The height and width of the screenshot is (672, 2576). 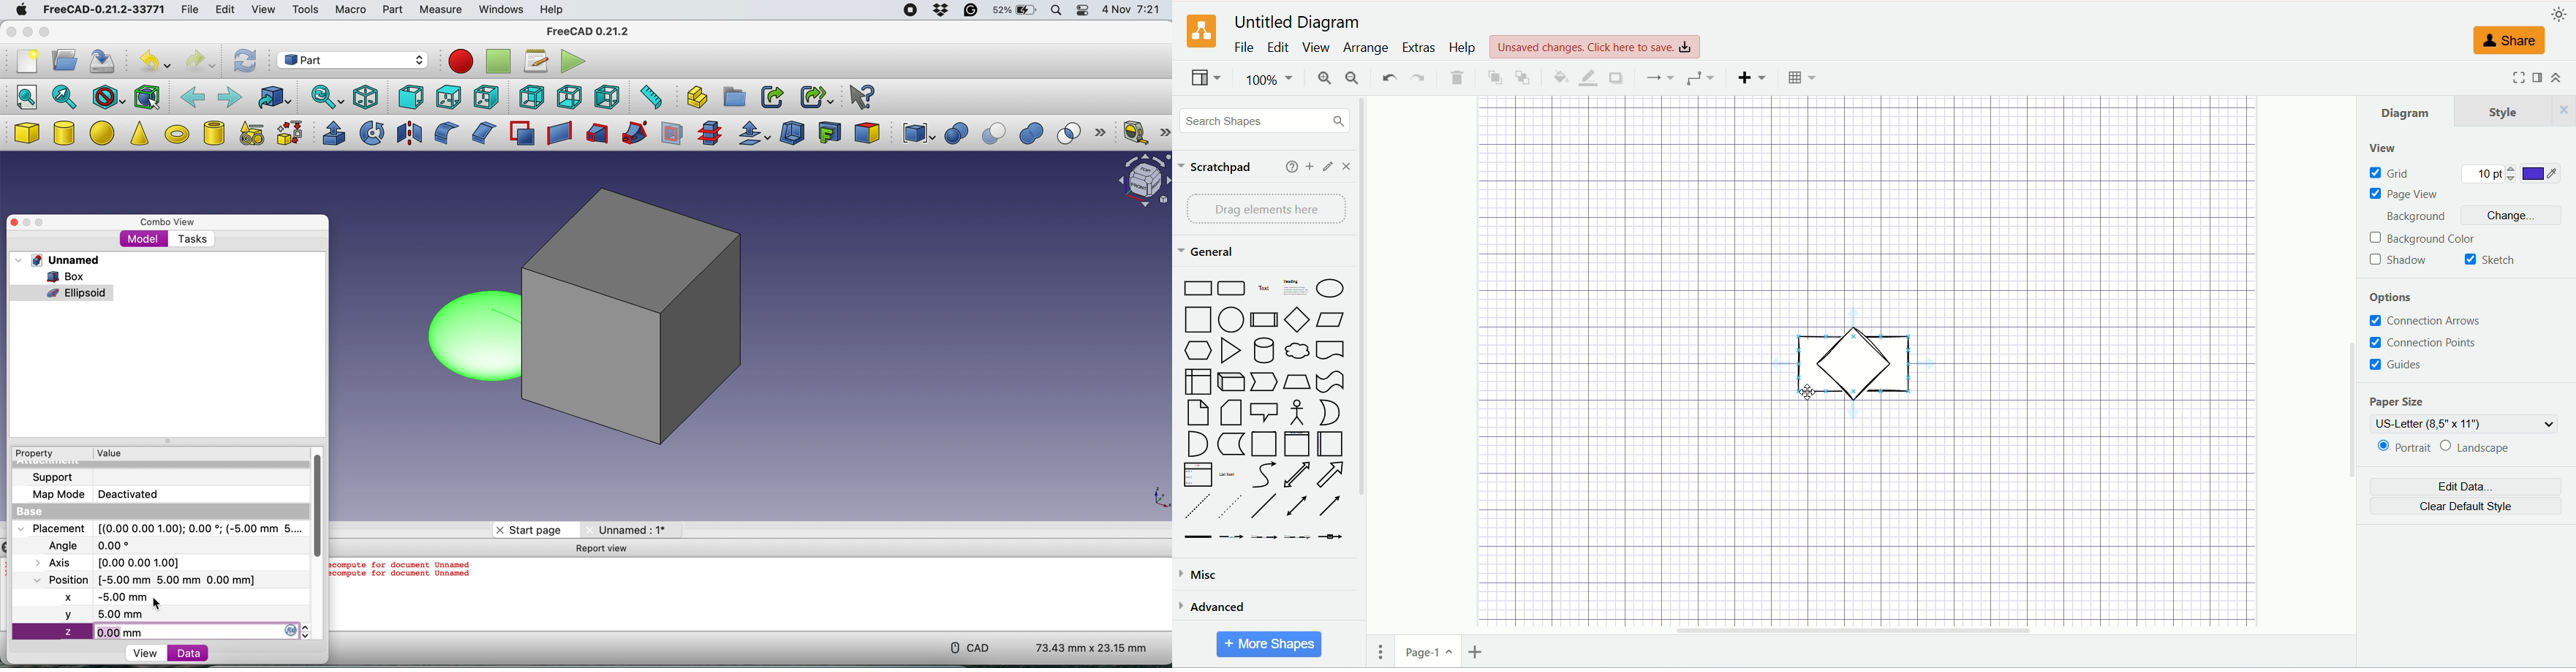 I want to click on to front, so click(x=1496, y=76).